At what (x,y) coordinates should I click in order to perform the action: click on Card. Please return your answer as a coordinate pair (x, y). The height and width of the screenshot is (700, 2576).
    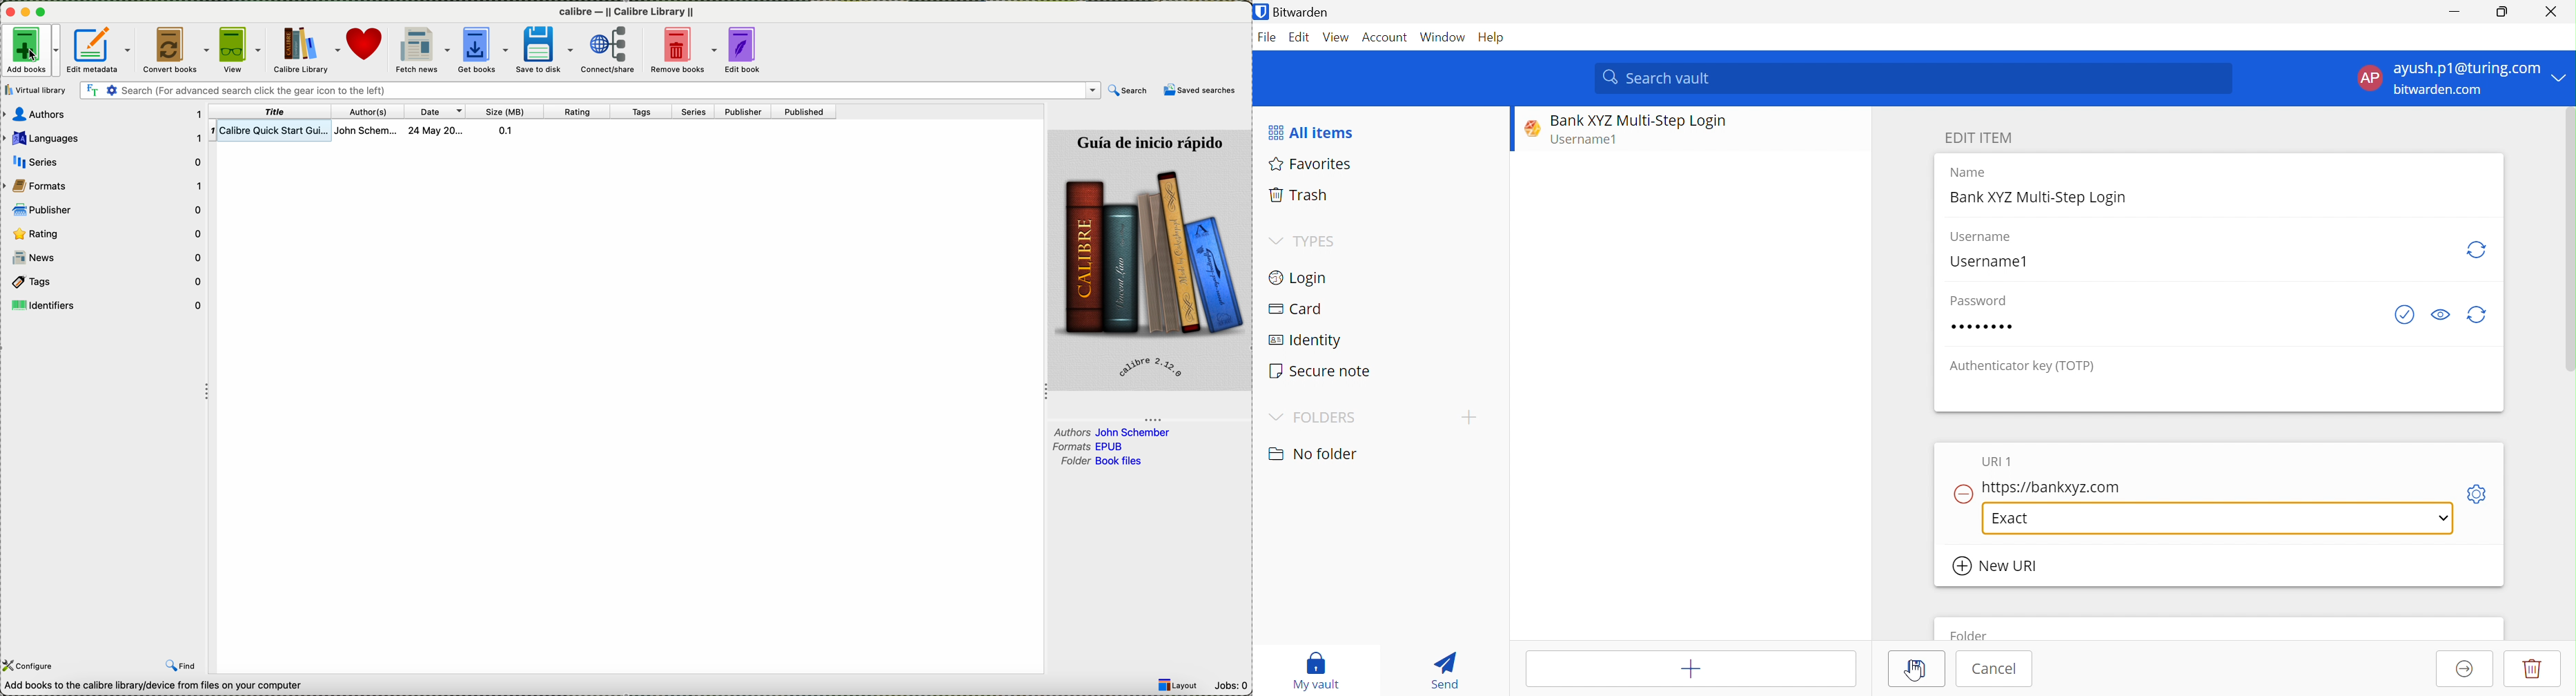
    Looking at the image, I should click on (1295, 308).